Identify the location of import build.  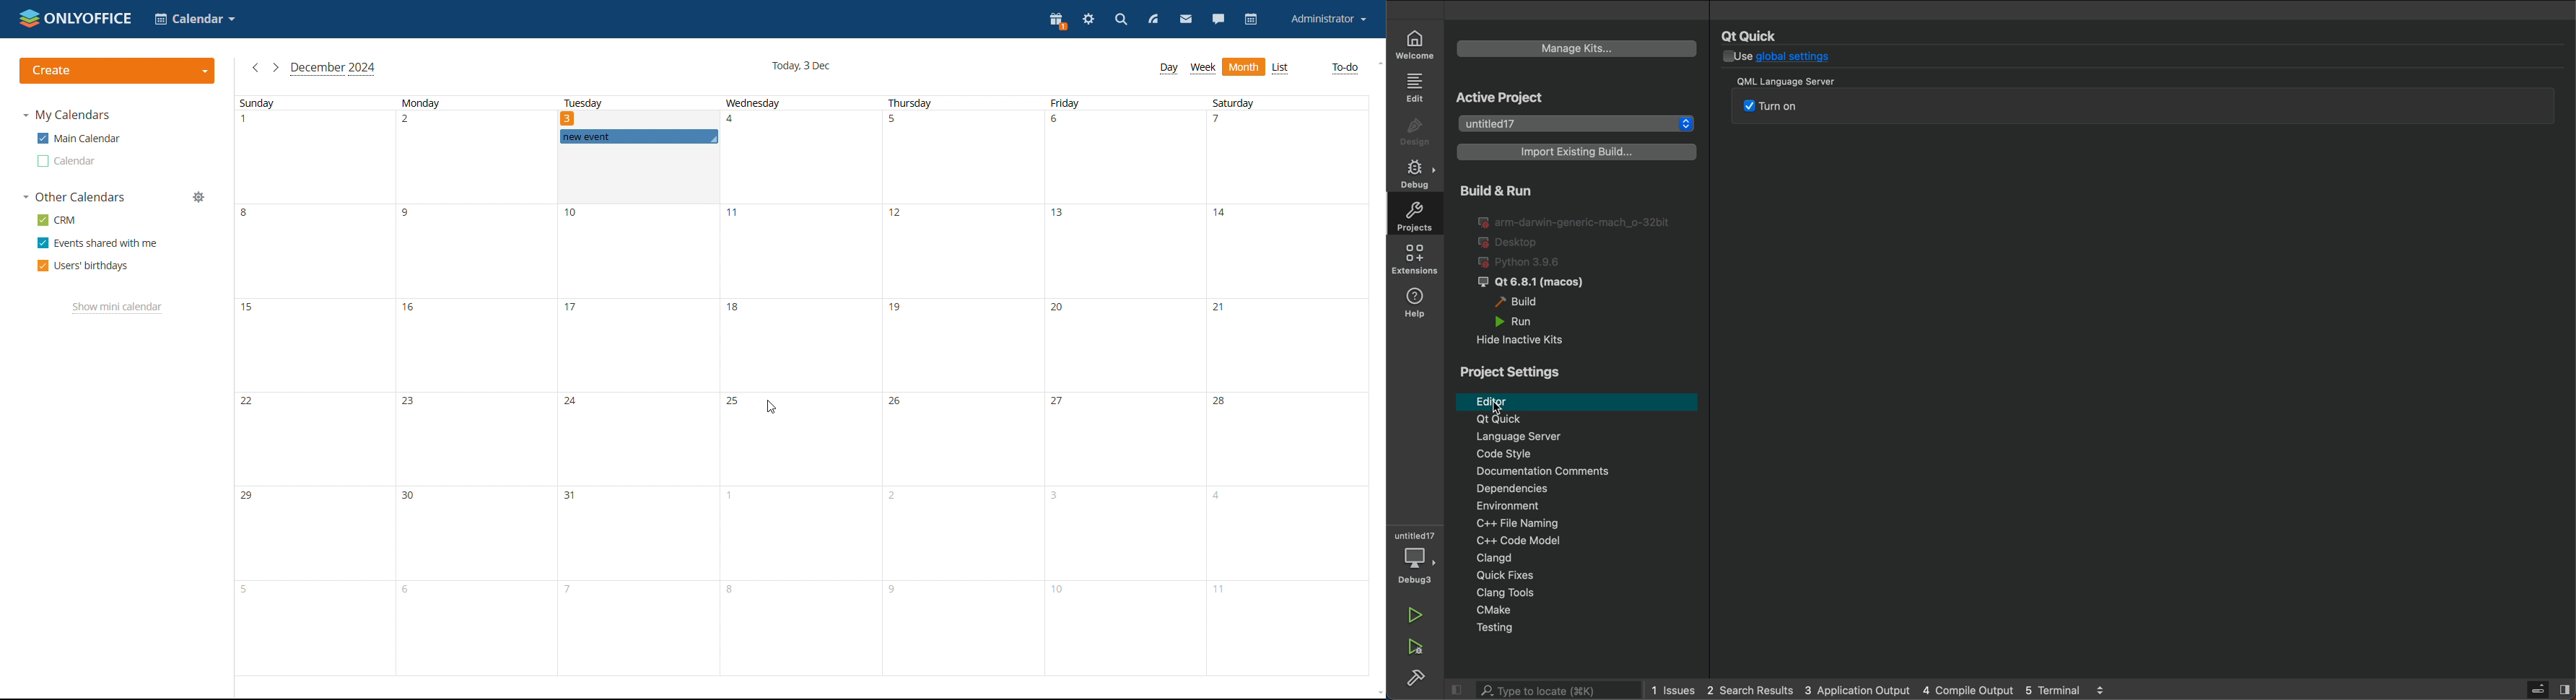
(1583, 152).